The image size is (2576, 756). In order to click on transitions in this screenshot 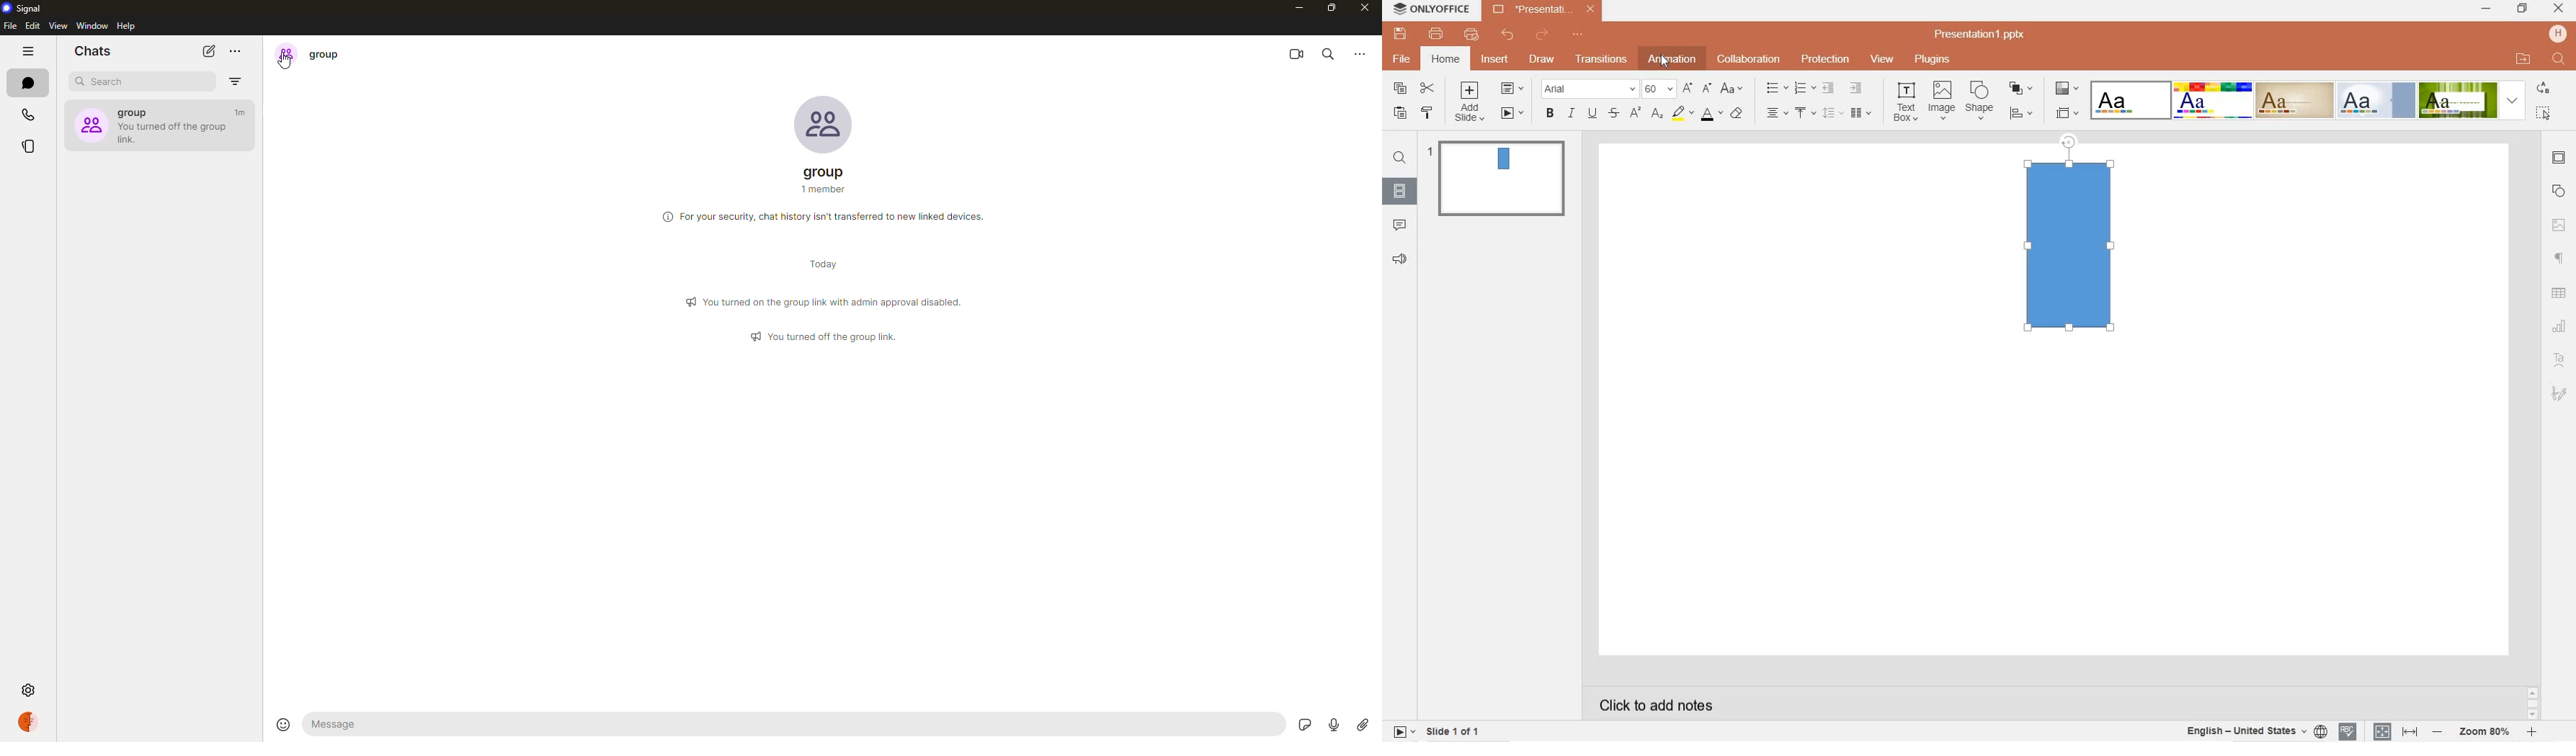, I will do `click(1599, 60)`.